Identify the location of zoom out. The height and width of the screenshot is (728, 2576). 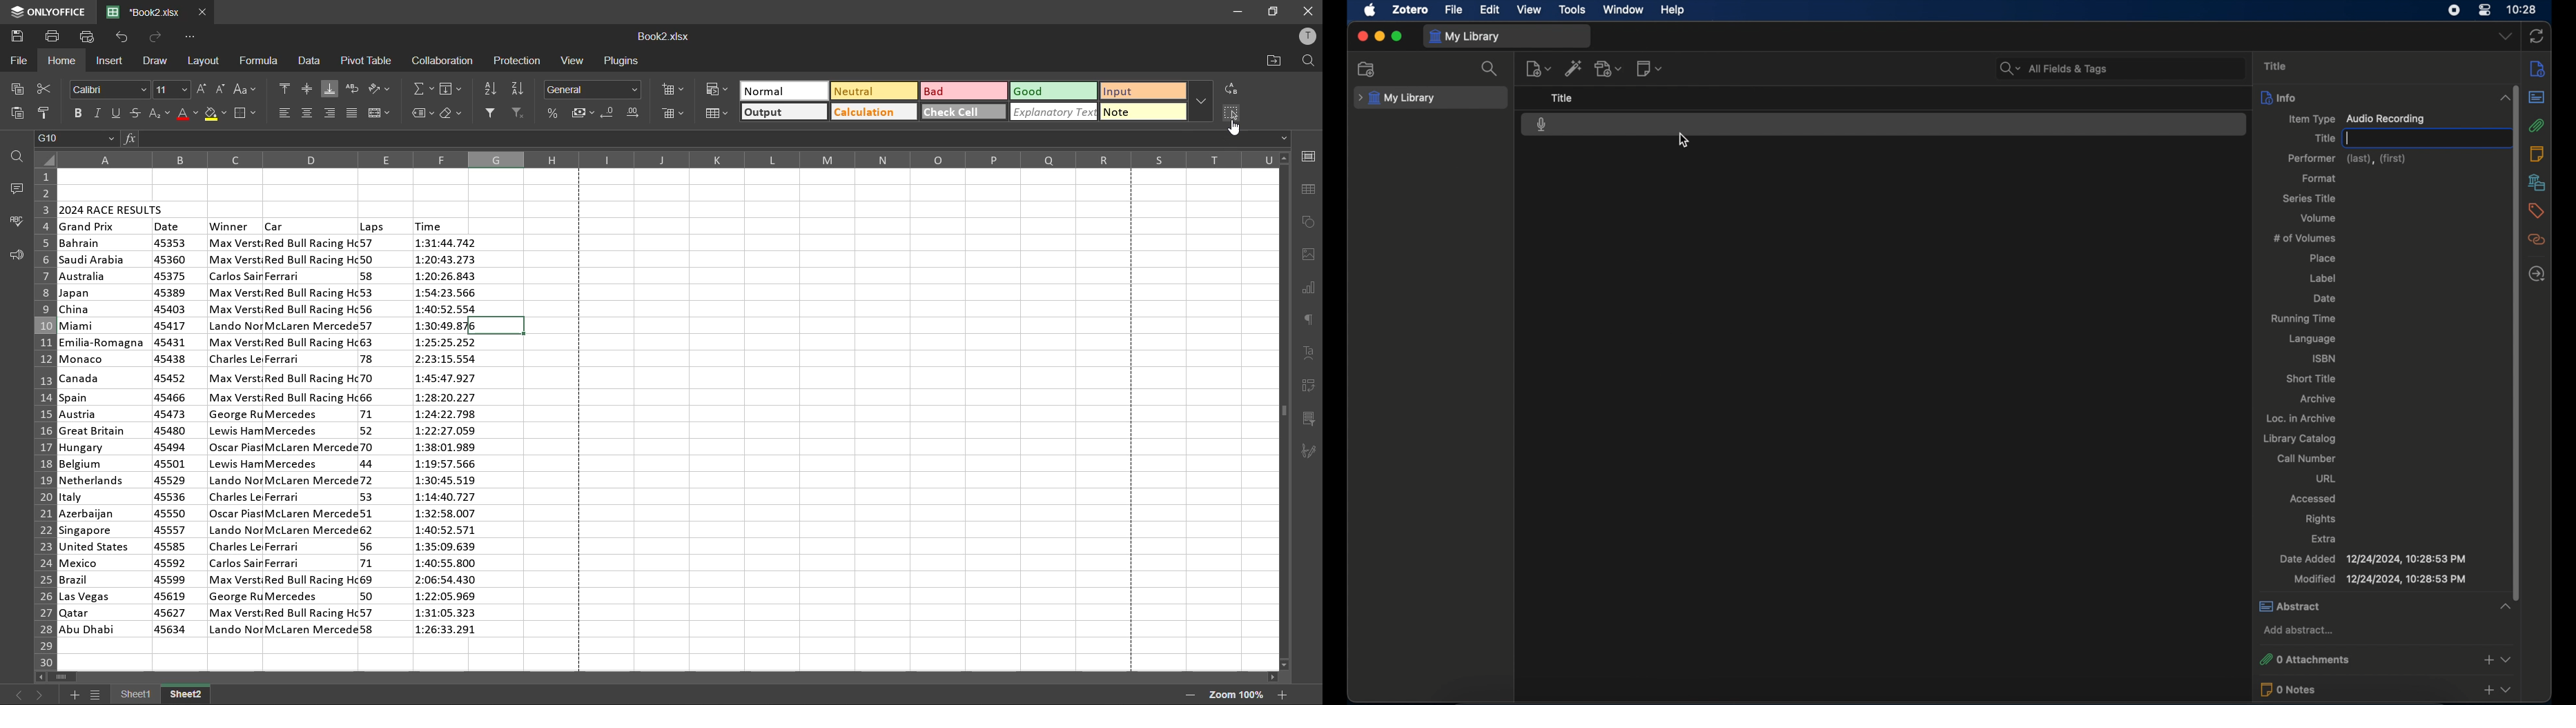
(1192, 693).